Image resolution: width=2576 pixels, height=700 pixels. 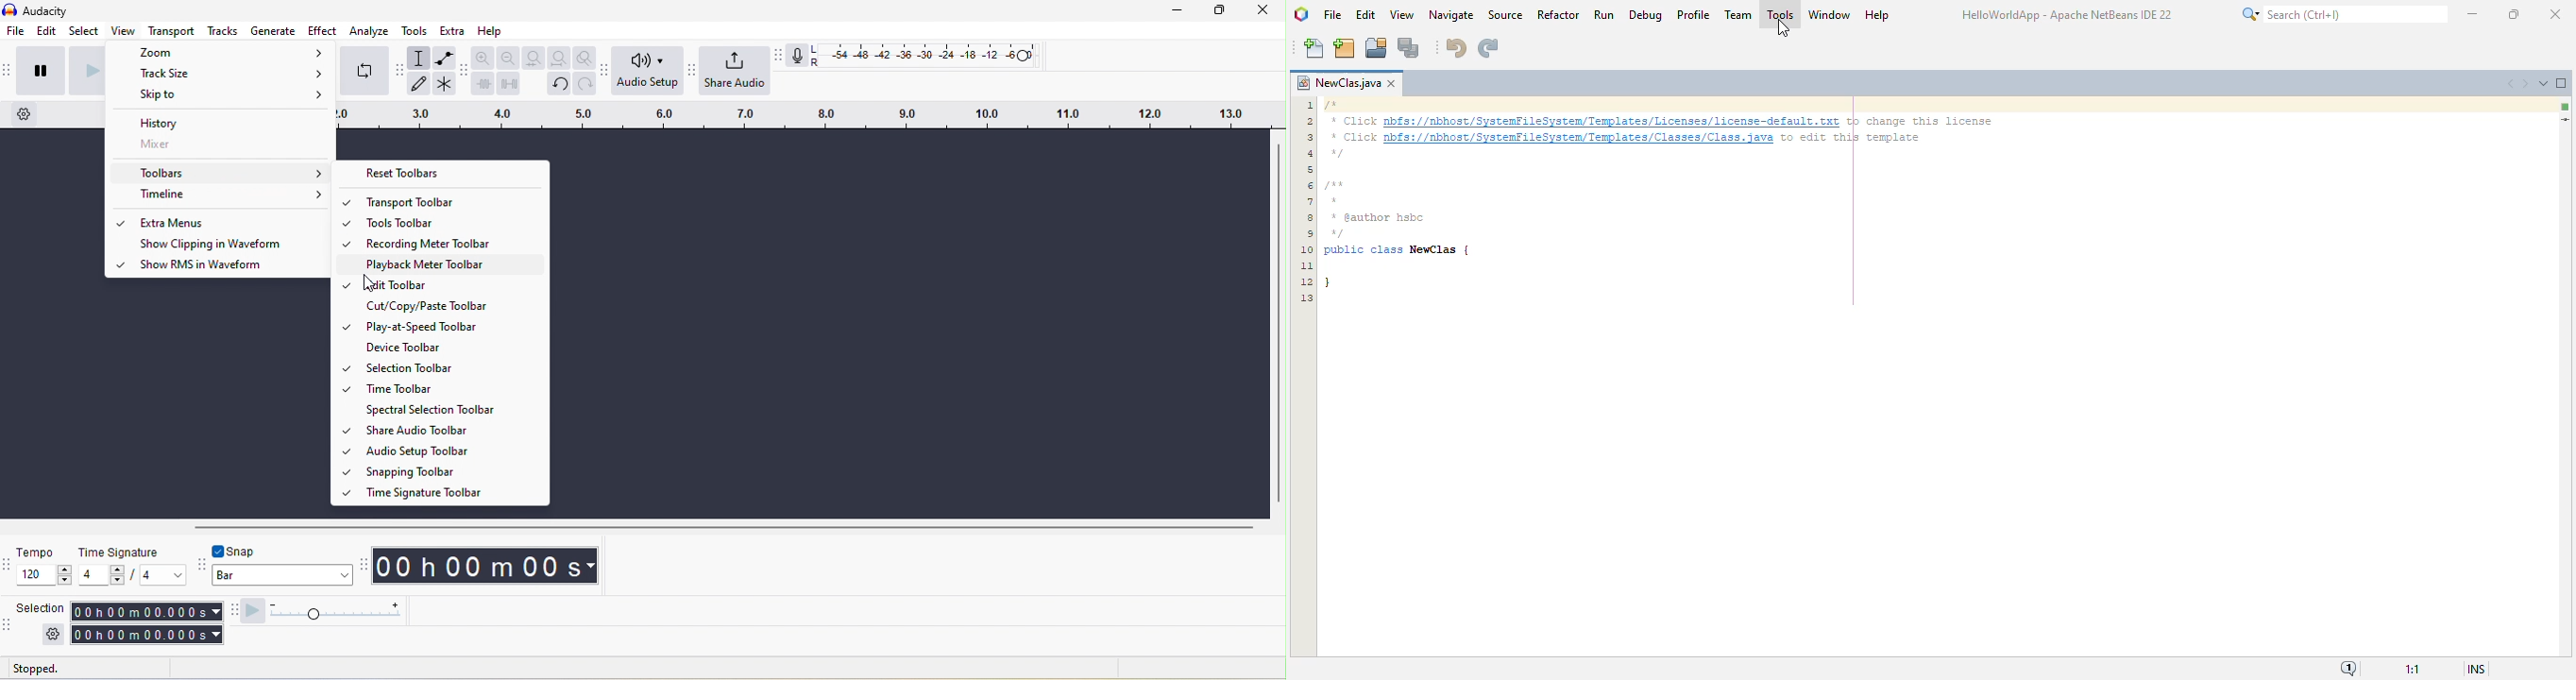 I want to click on Skip to, so click(x=219, y=95).